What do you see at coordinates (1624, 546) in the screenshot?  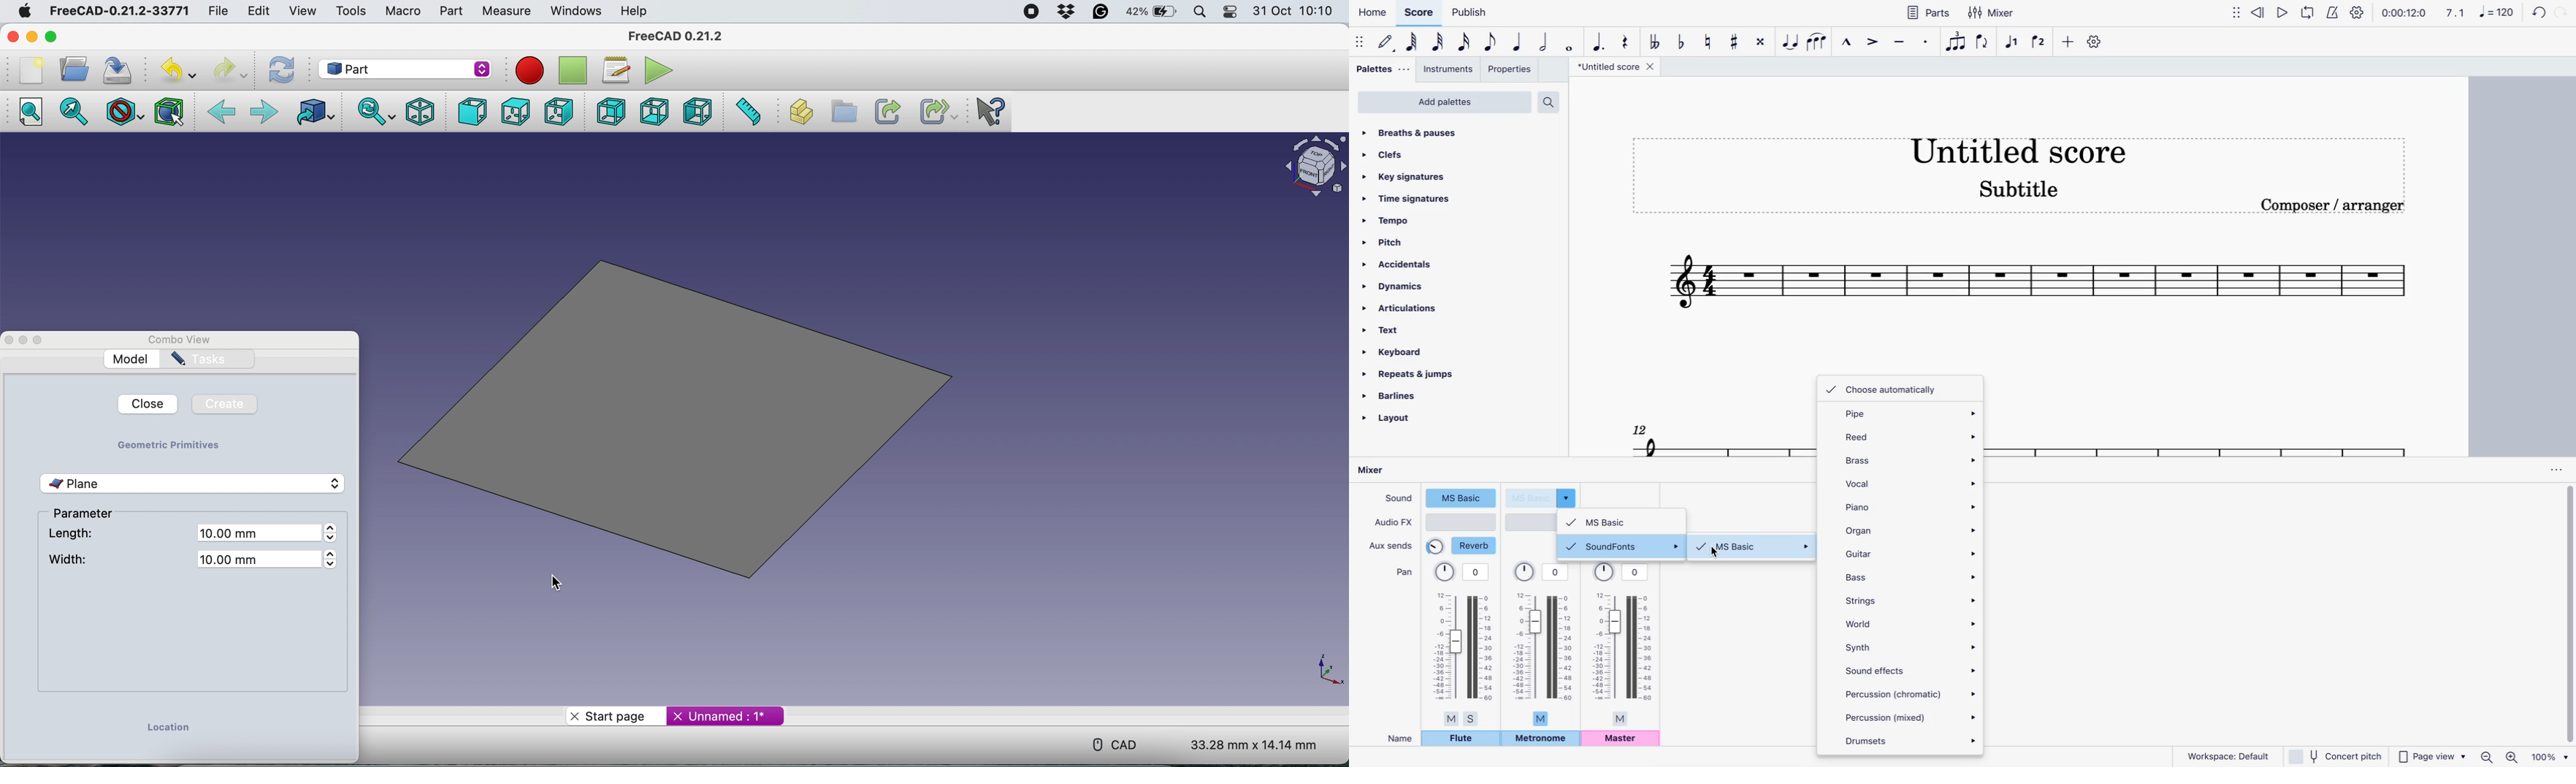 I see `soundfonts` at bounding box center [1624, 546].